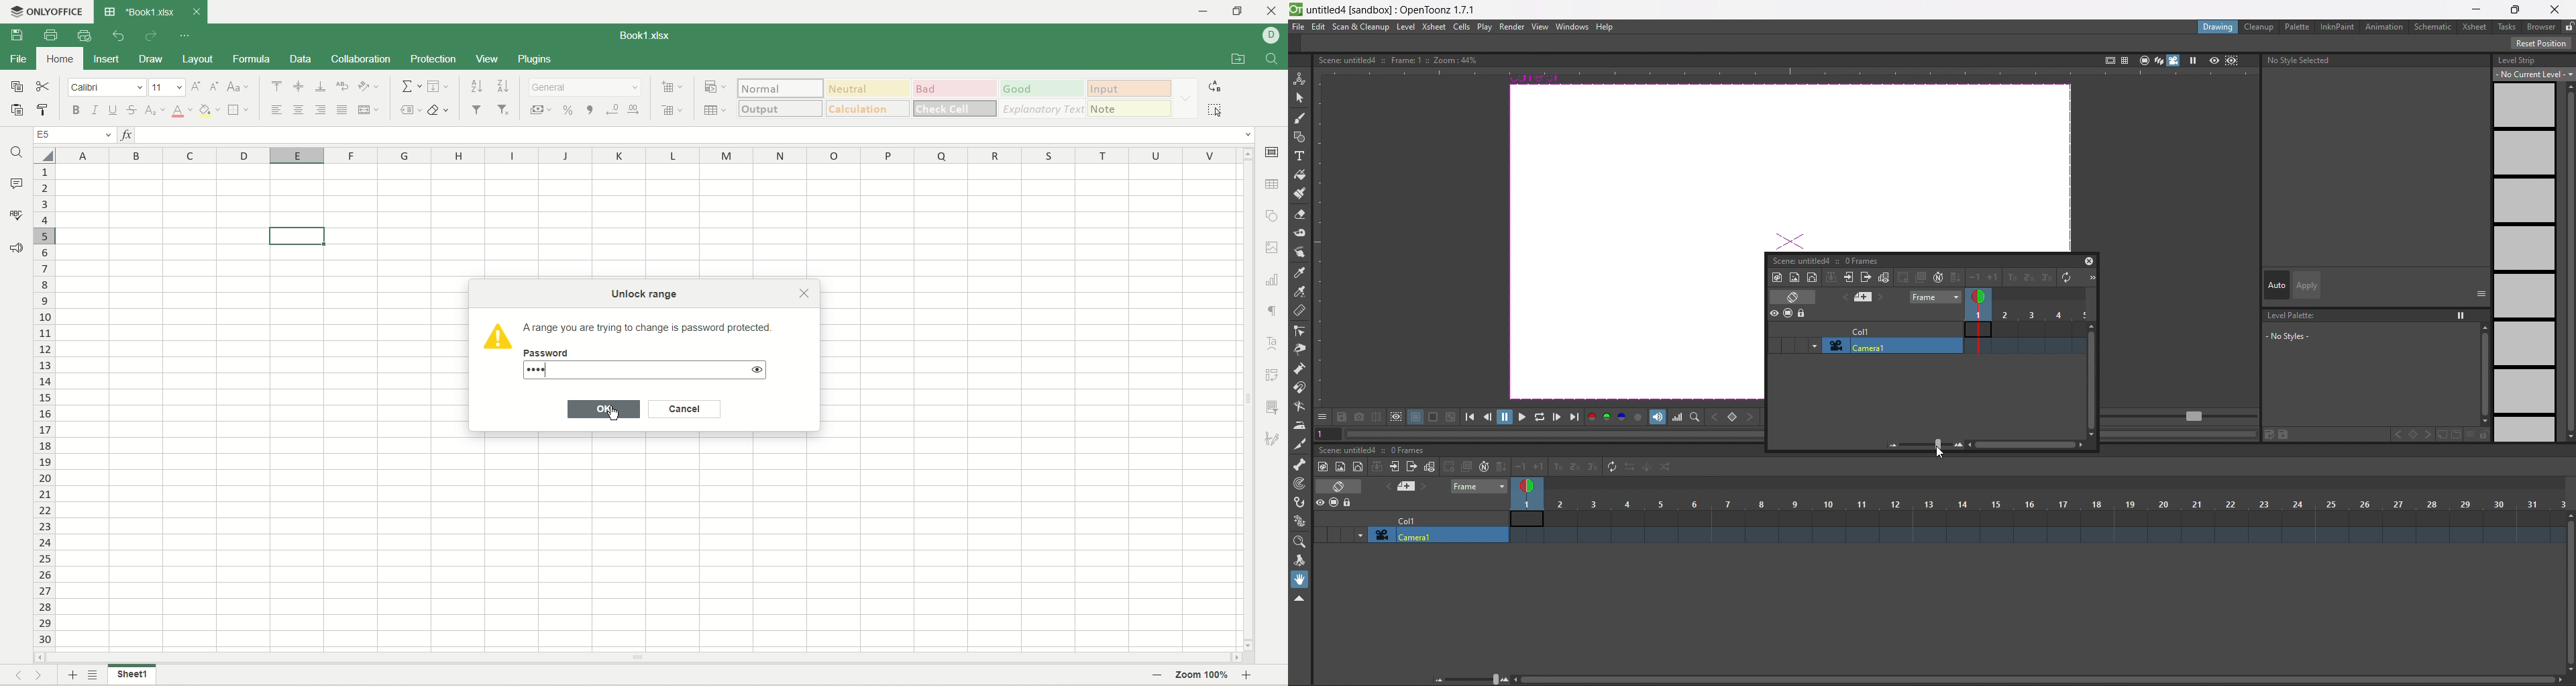 Image resolution: width=2576 pixels, height=700 pixels. What do you see at coordinates (2124, 59) in the screenshot?
I see `field guide` at bounding box center [2124, 59].